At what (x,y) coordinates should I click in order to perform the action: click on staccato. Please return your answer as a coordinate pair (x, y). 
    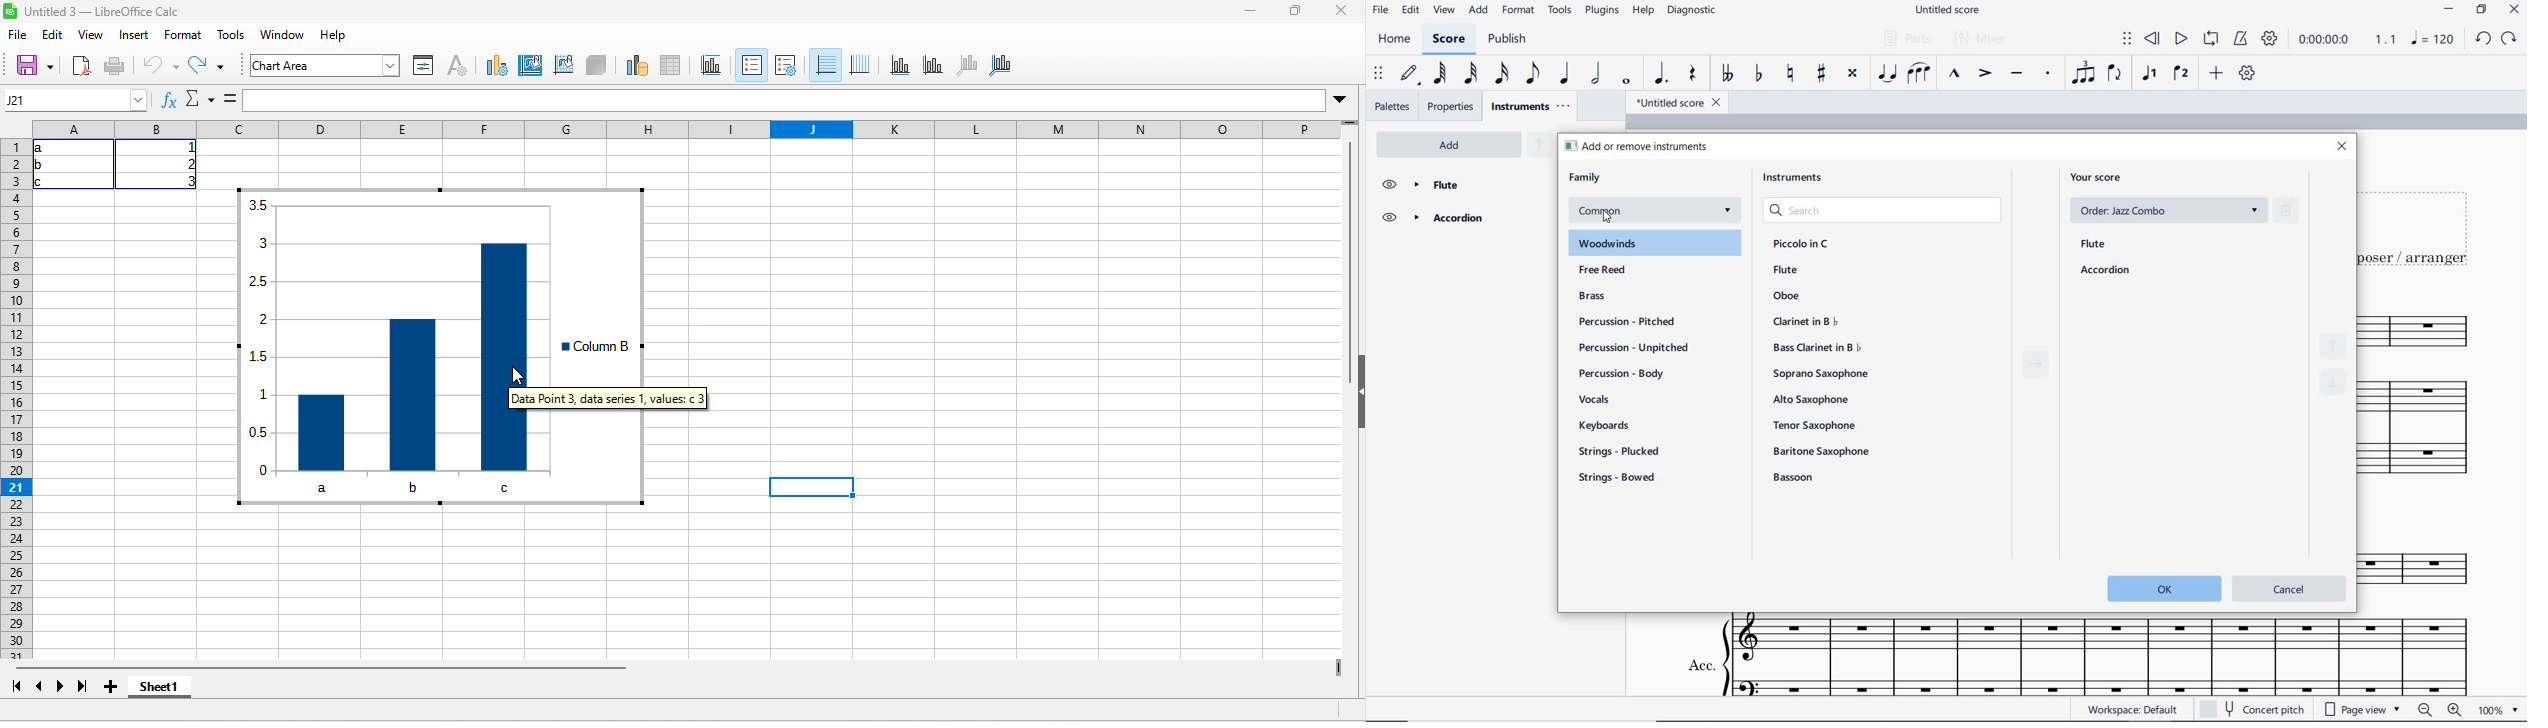
    Looking at the image, I should click on (2048, 74).